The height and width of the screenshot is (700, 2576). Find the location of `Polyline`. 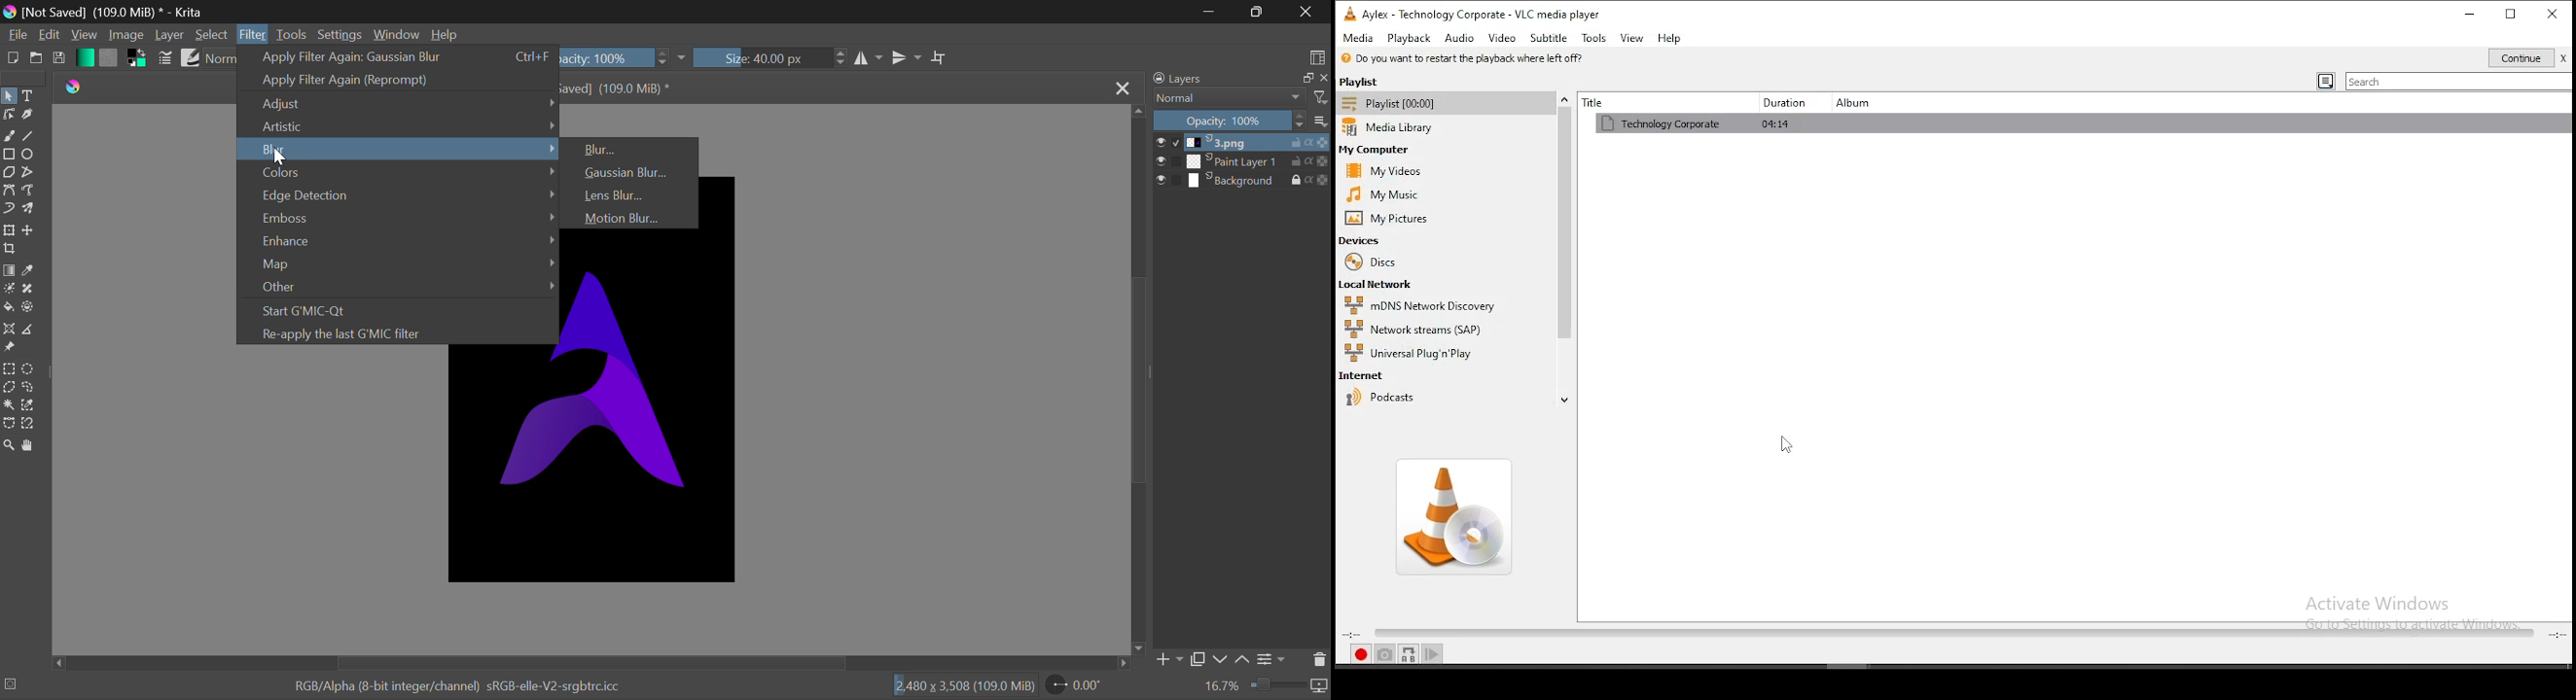

Polyline is located at coordinates (29, 173).